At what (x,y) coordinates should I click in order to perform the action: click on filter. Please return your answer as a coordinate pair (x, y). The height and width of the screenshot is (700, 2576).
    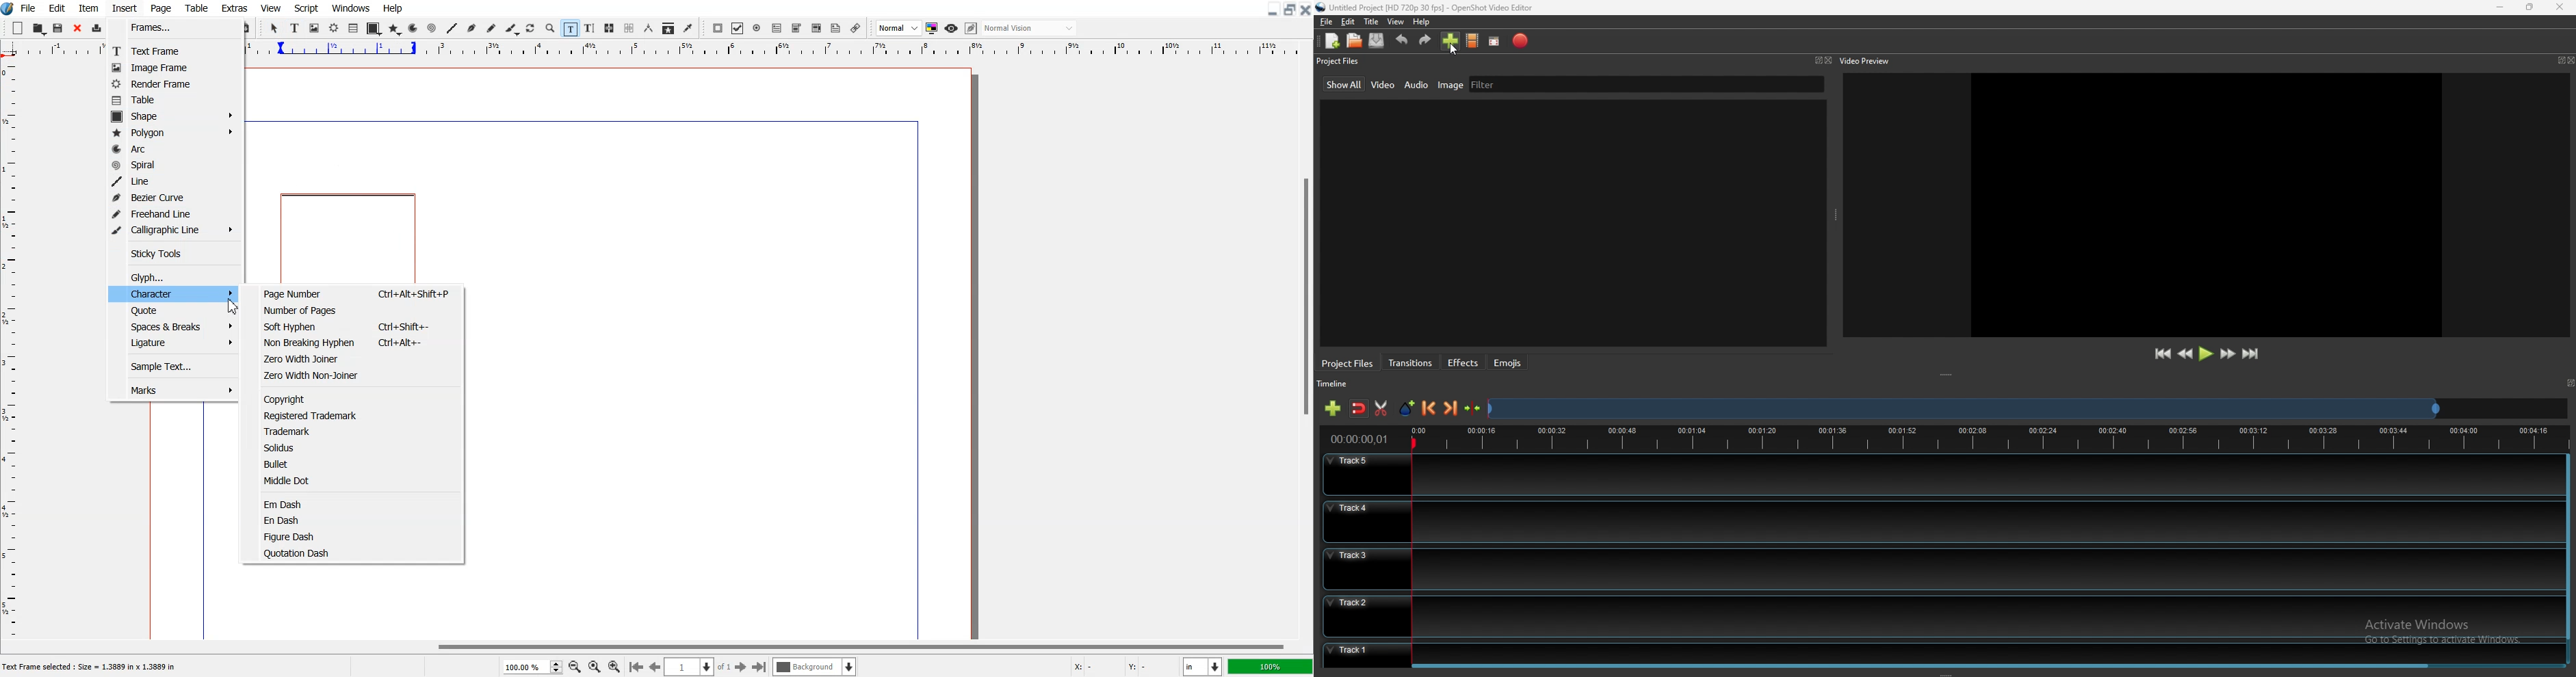
    Looking at the image, I should click on (1484, 84).